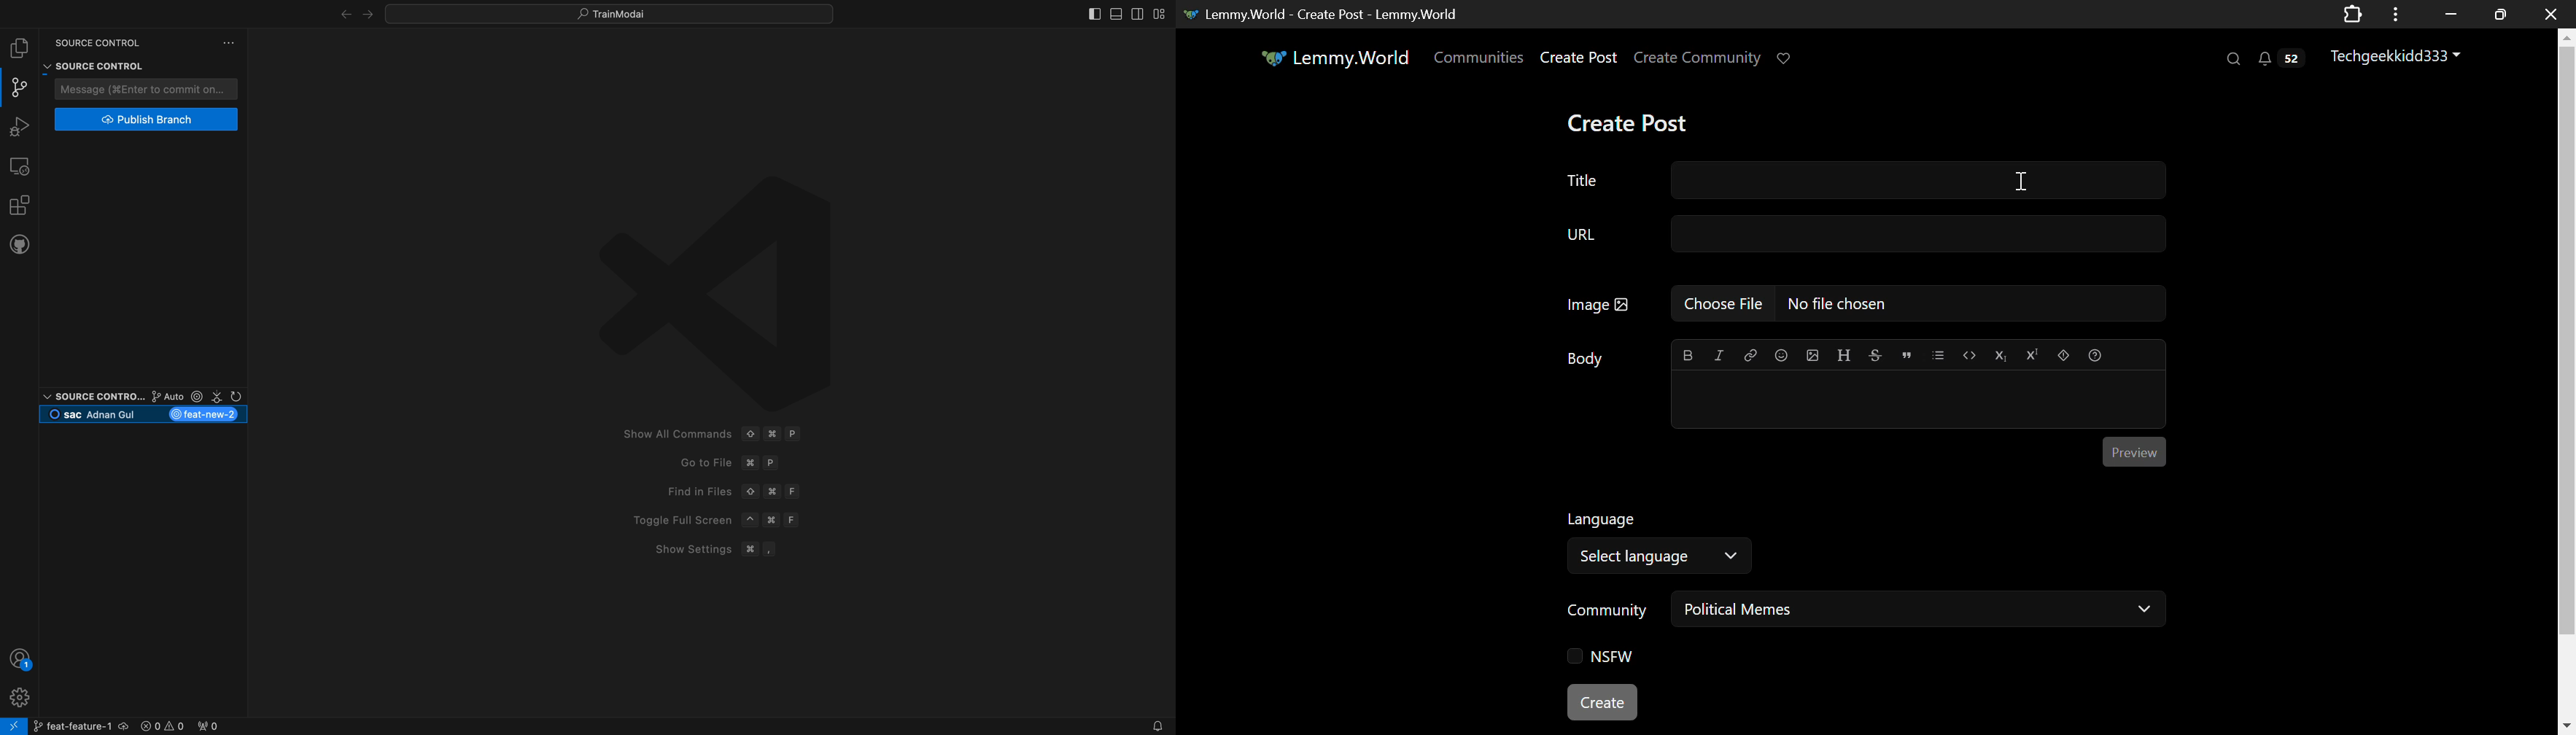 Image resolution: width=2576 pixels, height=756 pixels. What do you see at coordinates (91, 396) in the screenshot?
I see `Source control` at bounding box center [91, 396].